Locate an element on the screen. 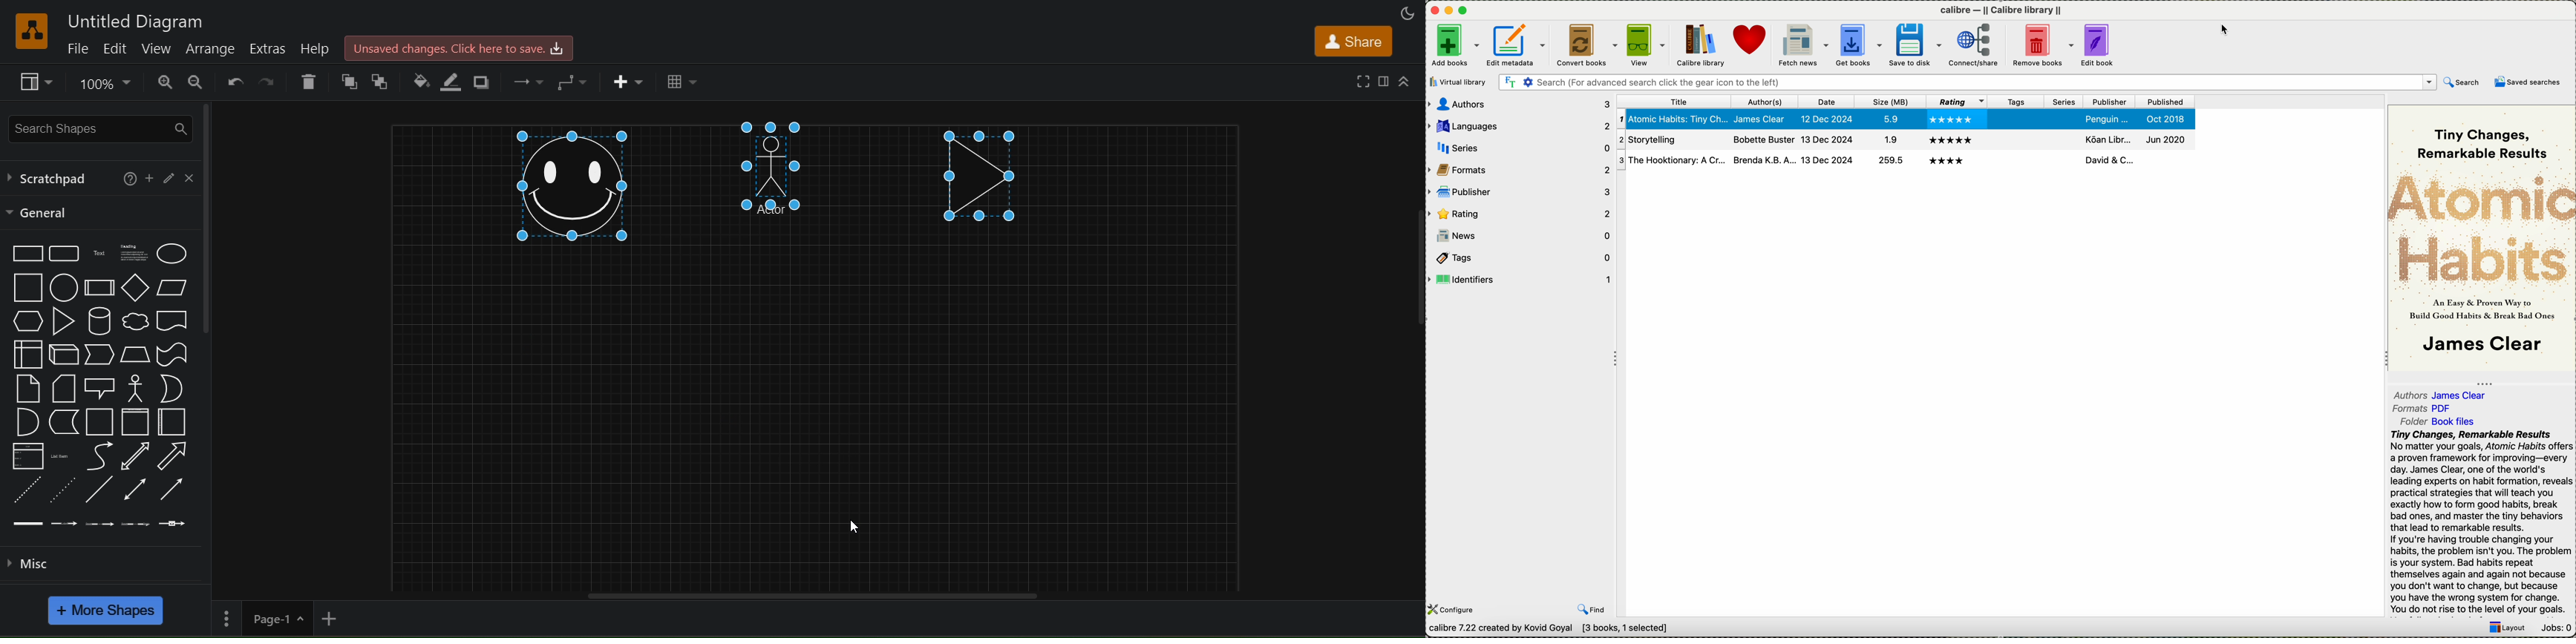 This screenshot has width=2576, height=644. page 1 is located at coordinates (261, 619).